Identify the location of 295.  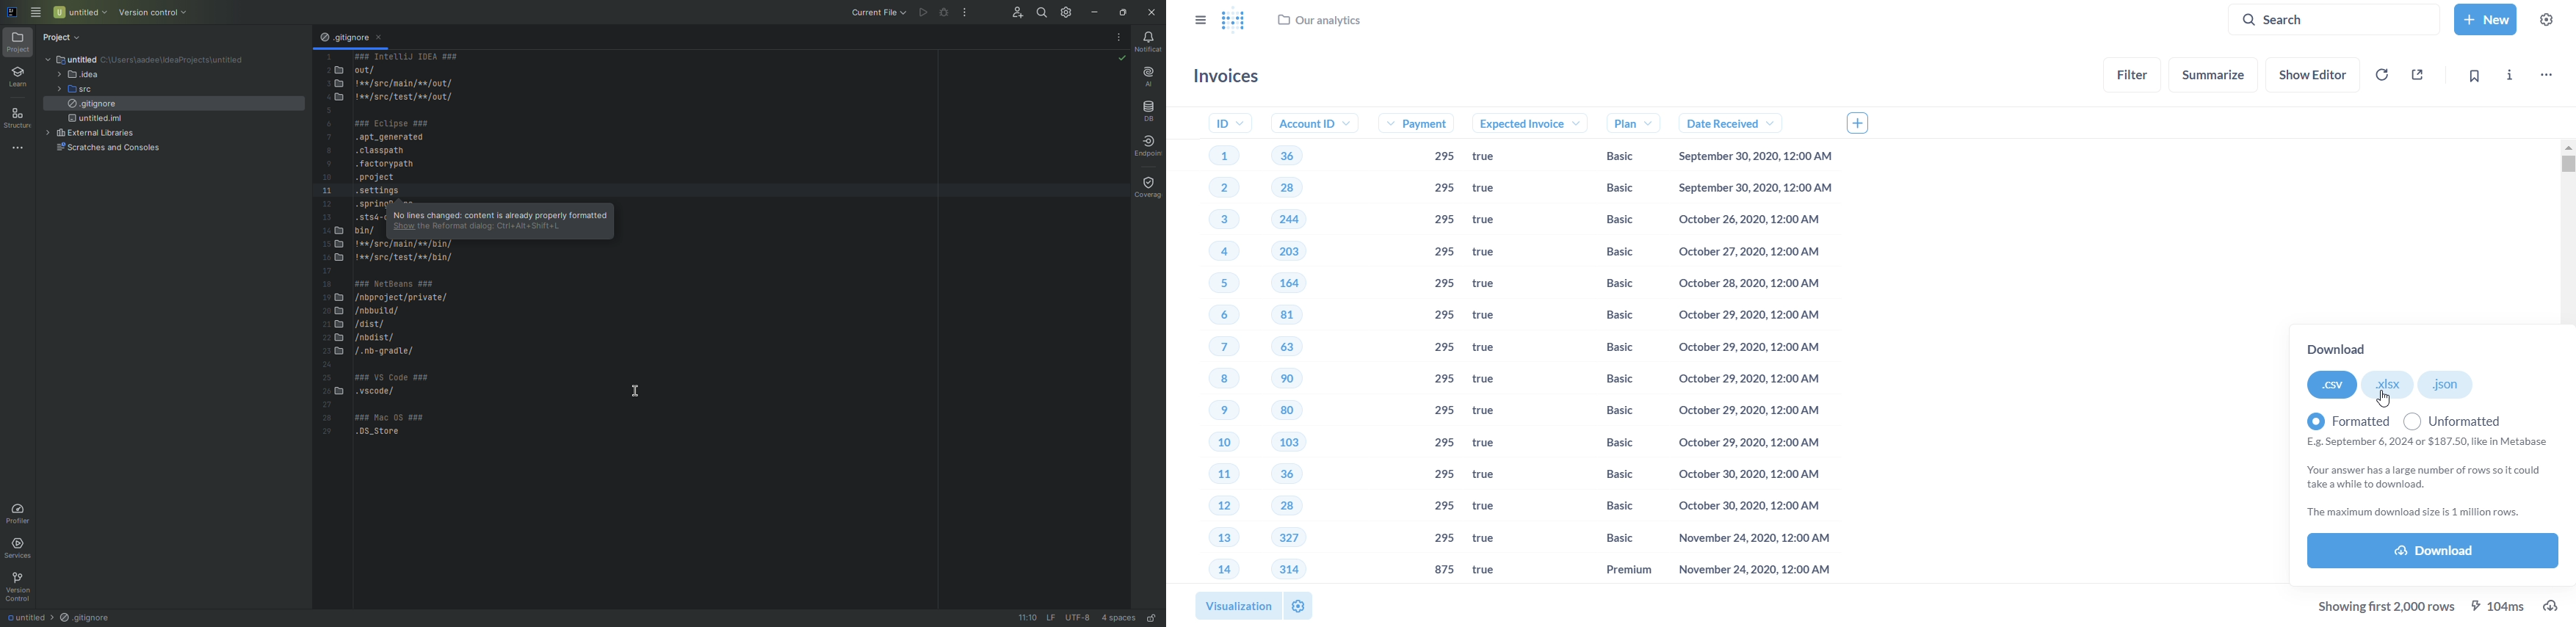
(1444, 412).